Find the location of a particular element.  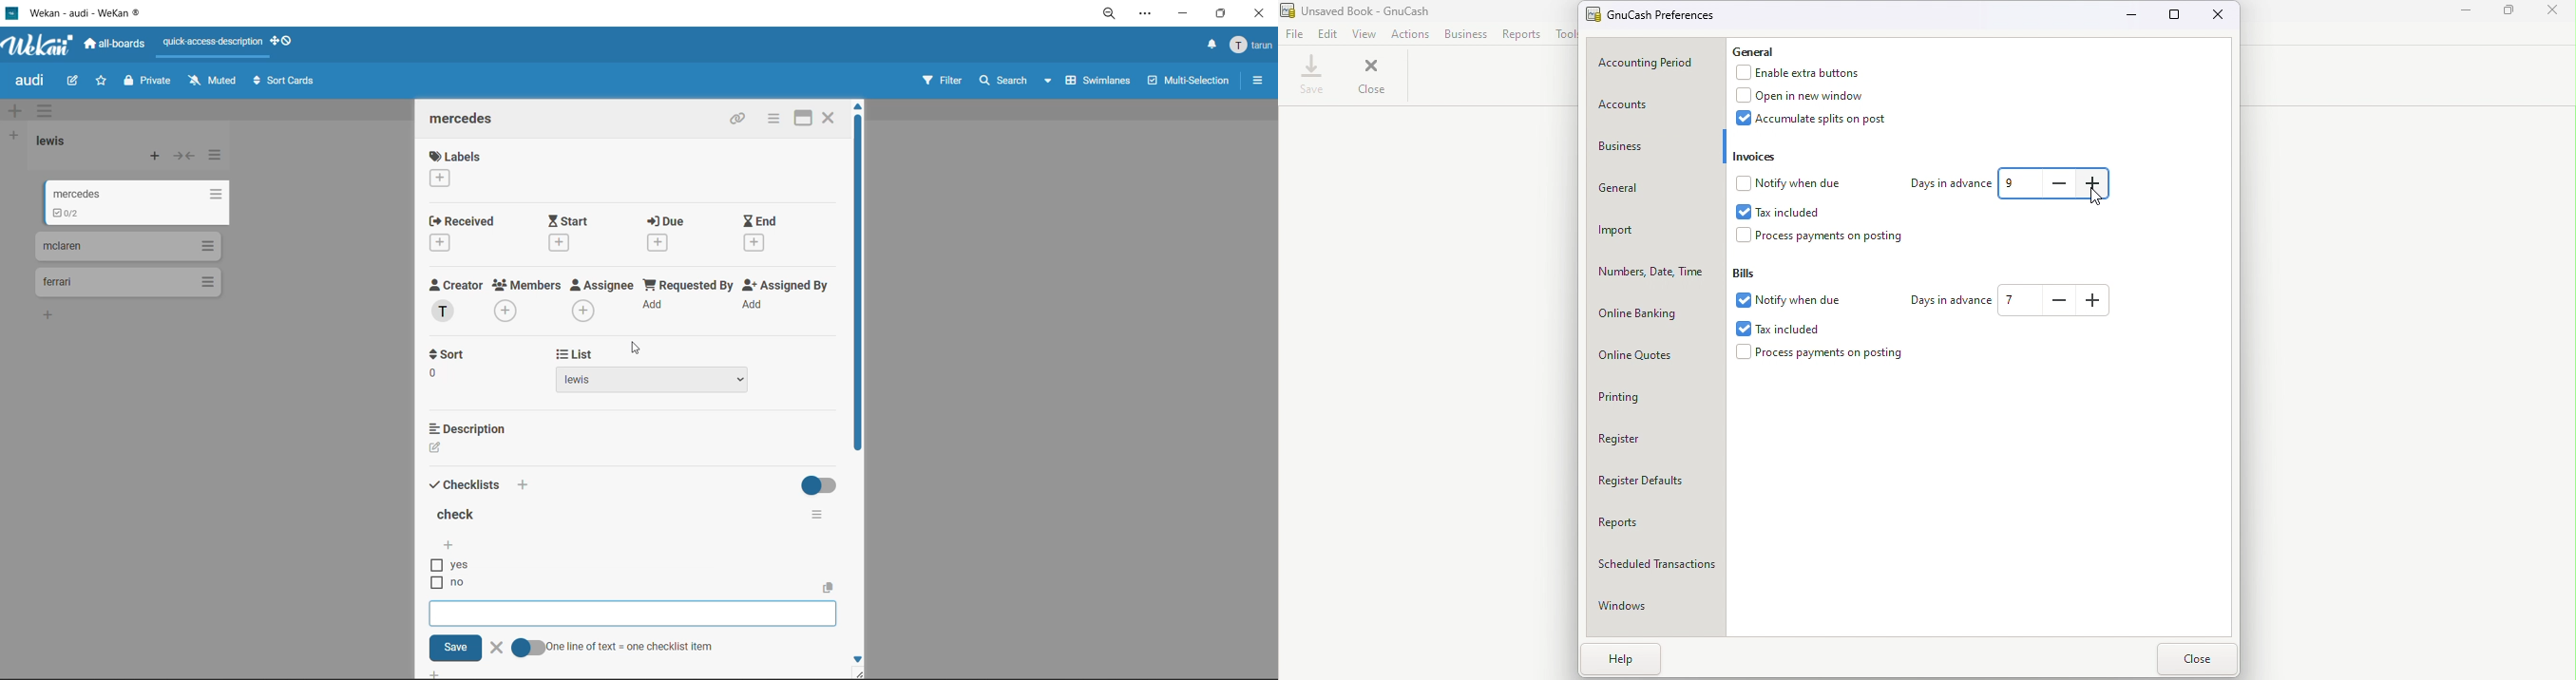

app titlew is located at coordinates (105, 15).